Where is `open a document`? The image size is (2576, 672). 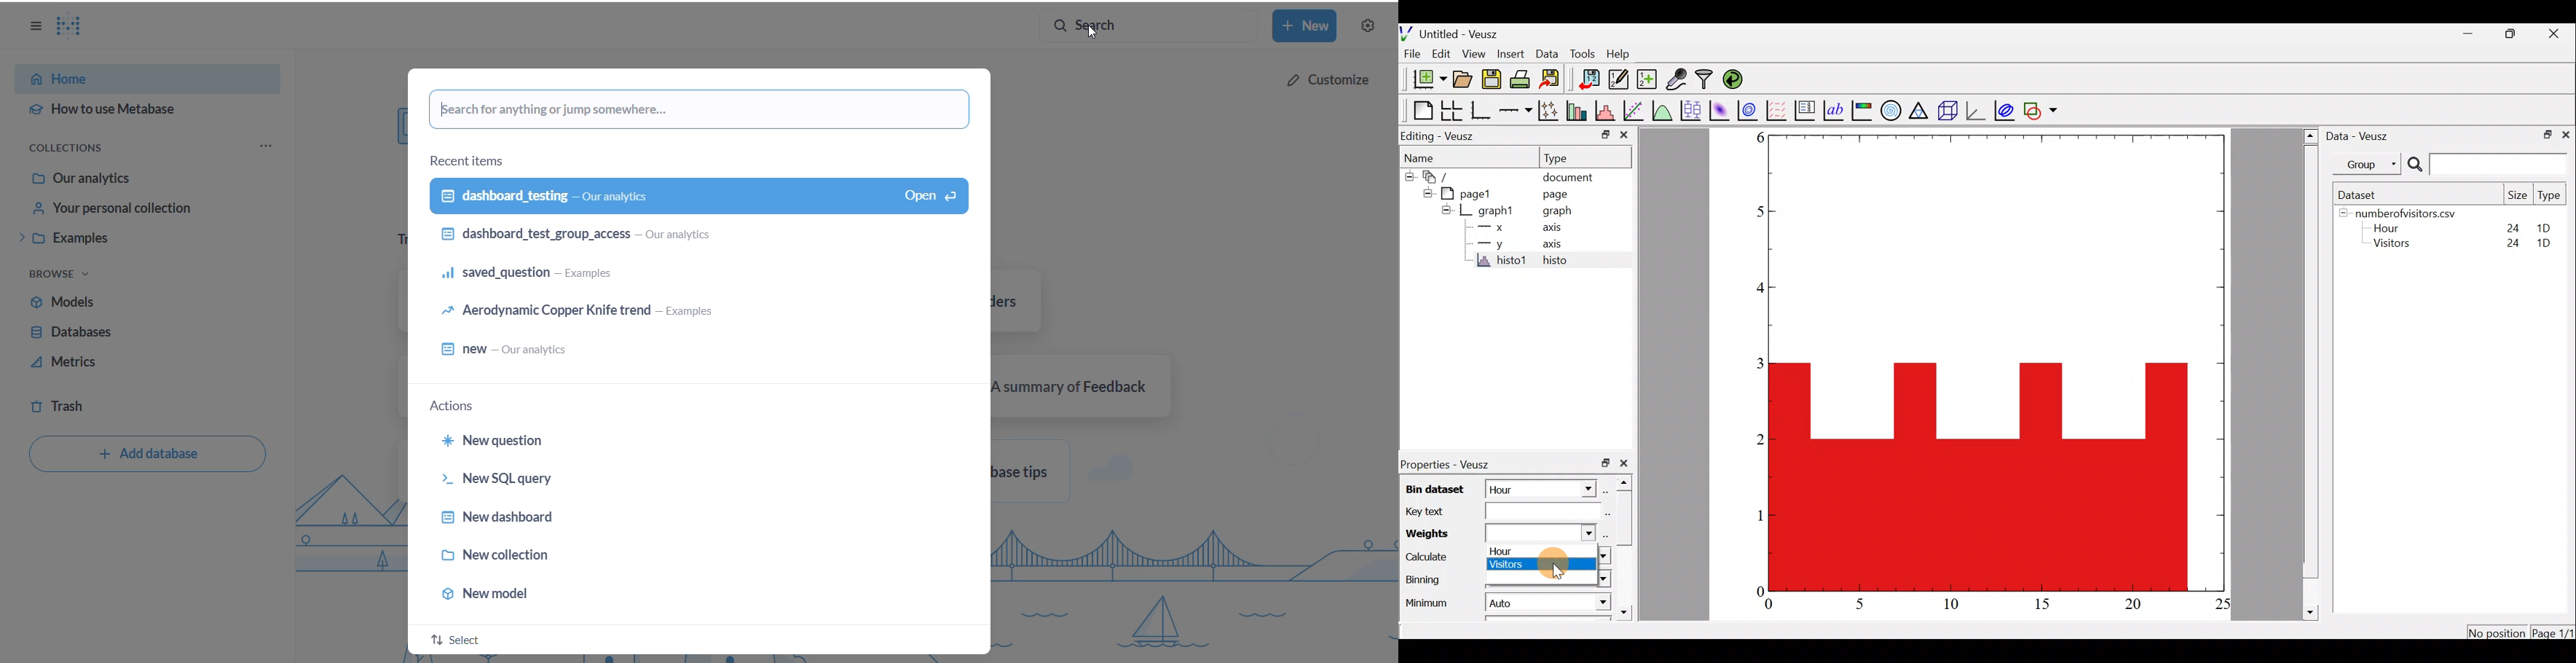 open a document is located at coordinates (1462, 79).